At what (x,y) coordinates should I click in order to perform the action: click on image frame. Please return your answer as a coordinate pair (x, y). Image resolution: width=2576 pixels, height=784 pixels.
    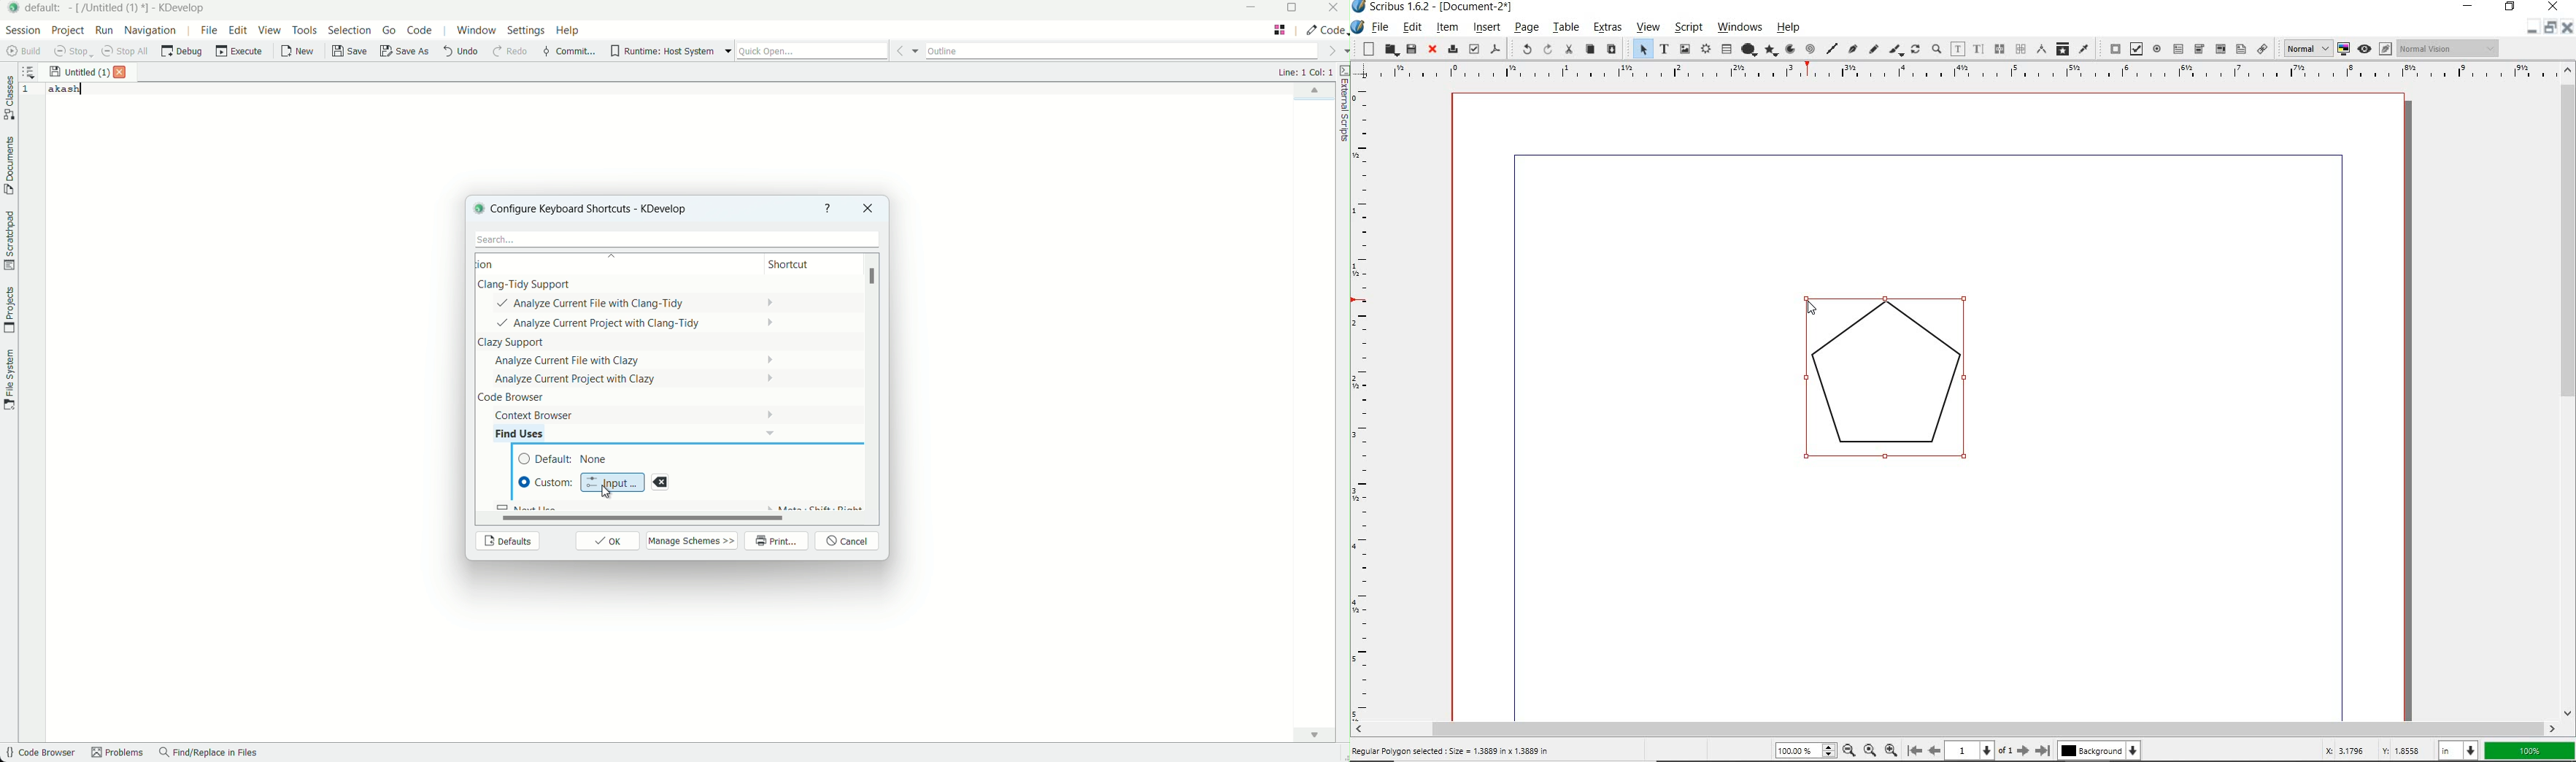
    Looking at the image, I should click on (1684, 48).